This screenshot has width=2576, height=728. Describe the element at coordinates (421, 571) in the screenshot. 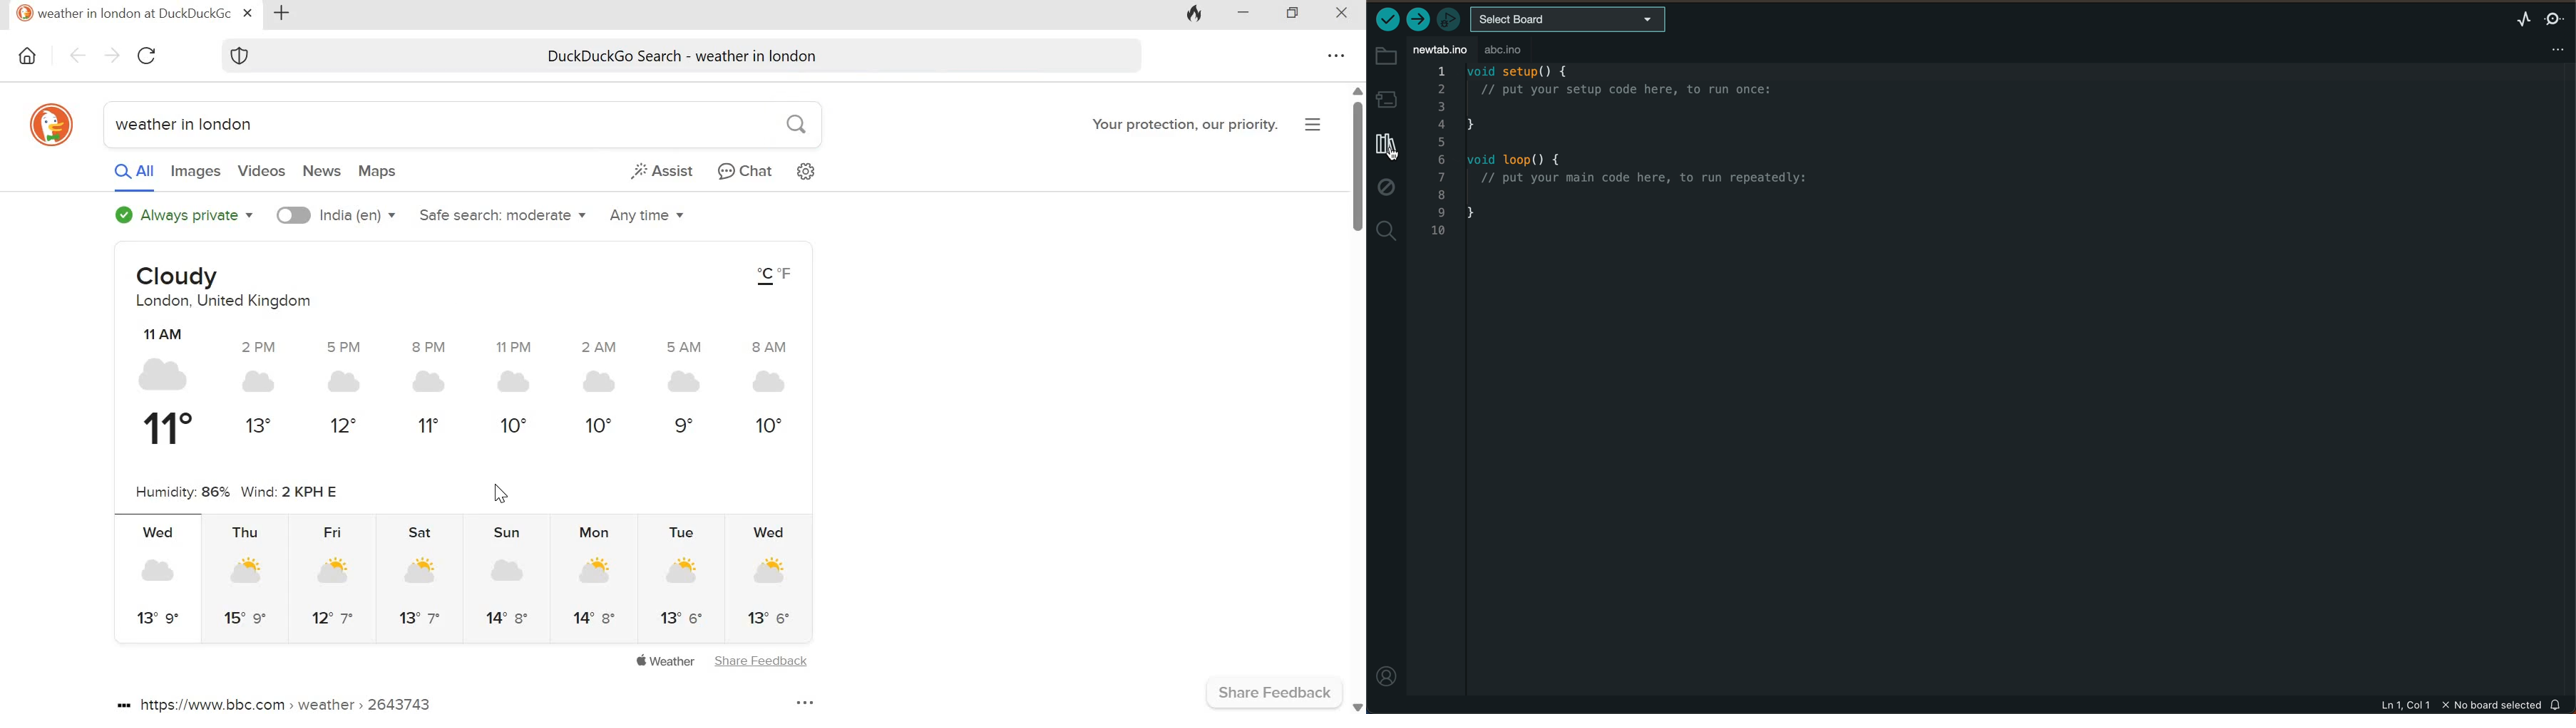

I see `Indicates partly sunny` at that location.